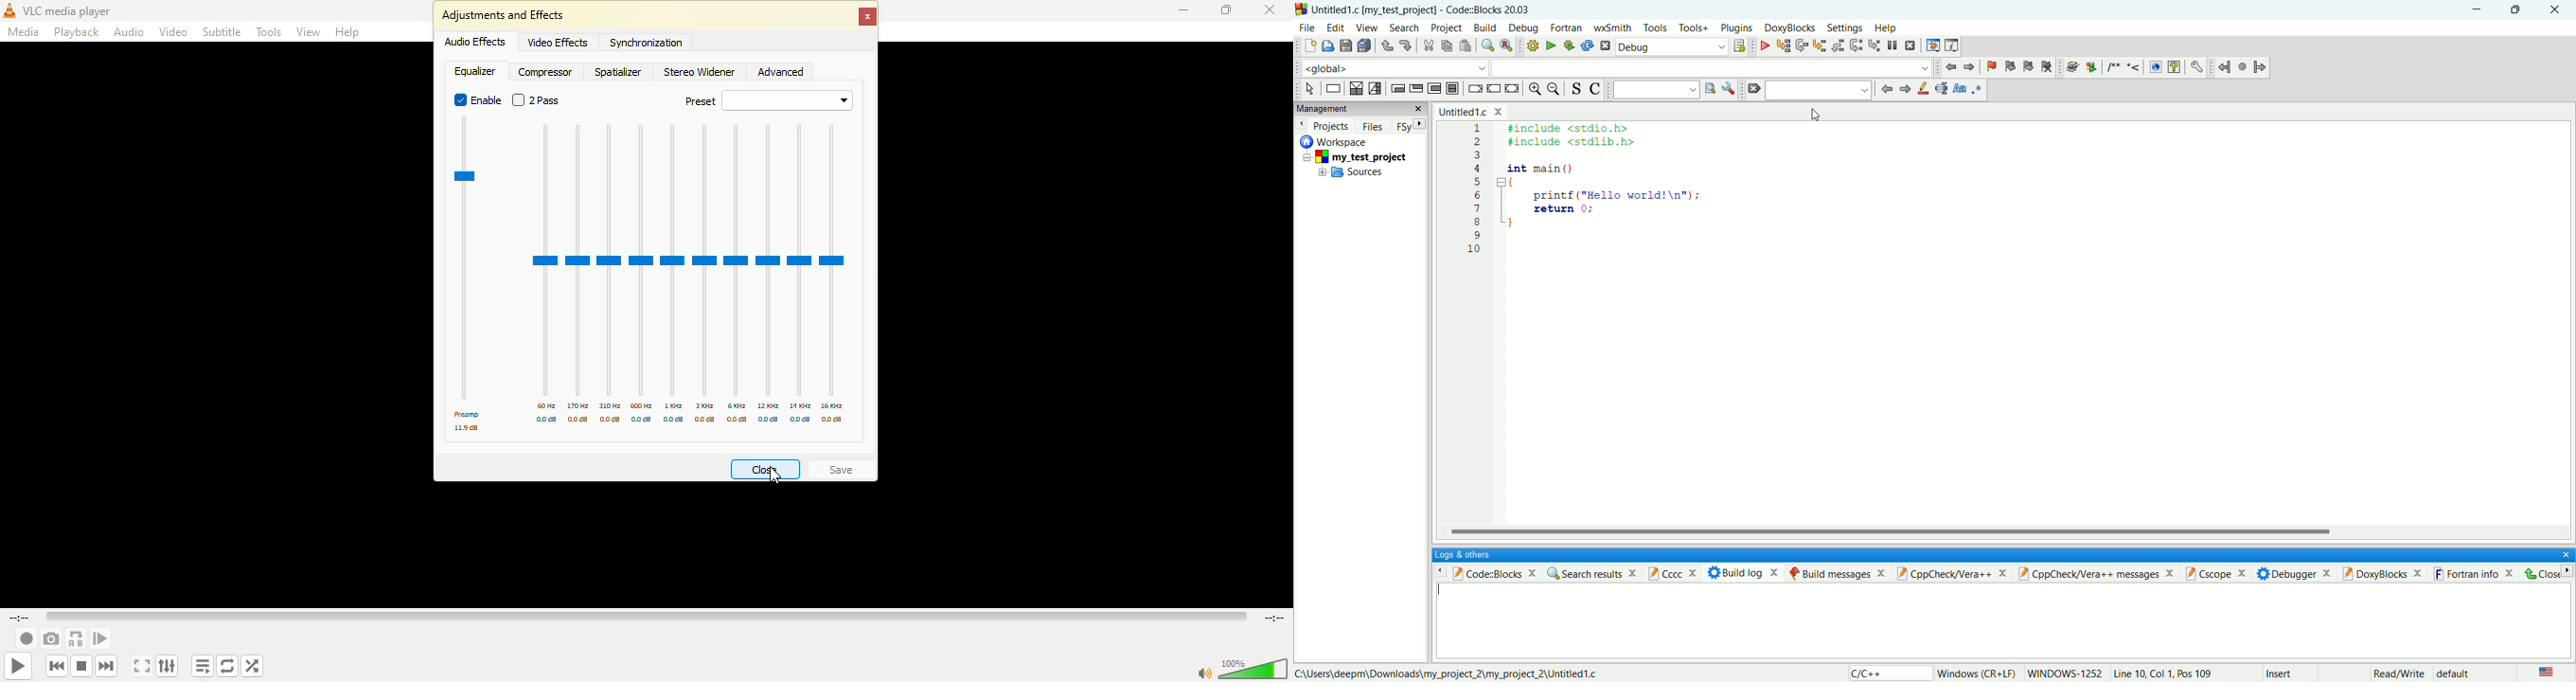 This screenshot has width=2576, height=700. I want to click on close, so click(869, 16).